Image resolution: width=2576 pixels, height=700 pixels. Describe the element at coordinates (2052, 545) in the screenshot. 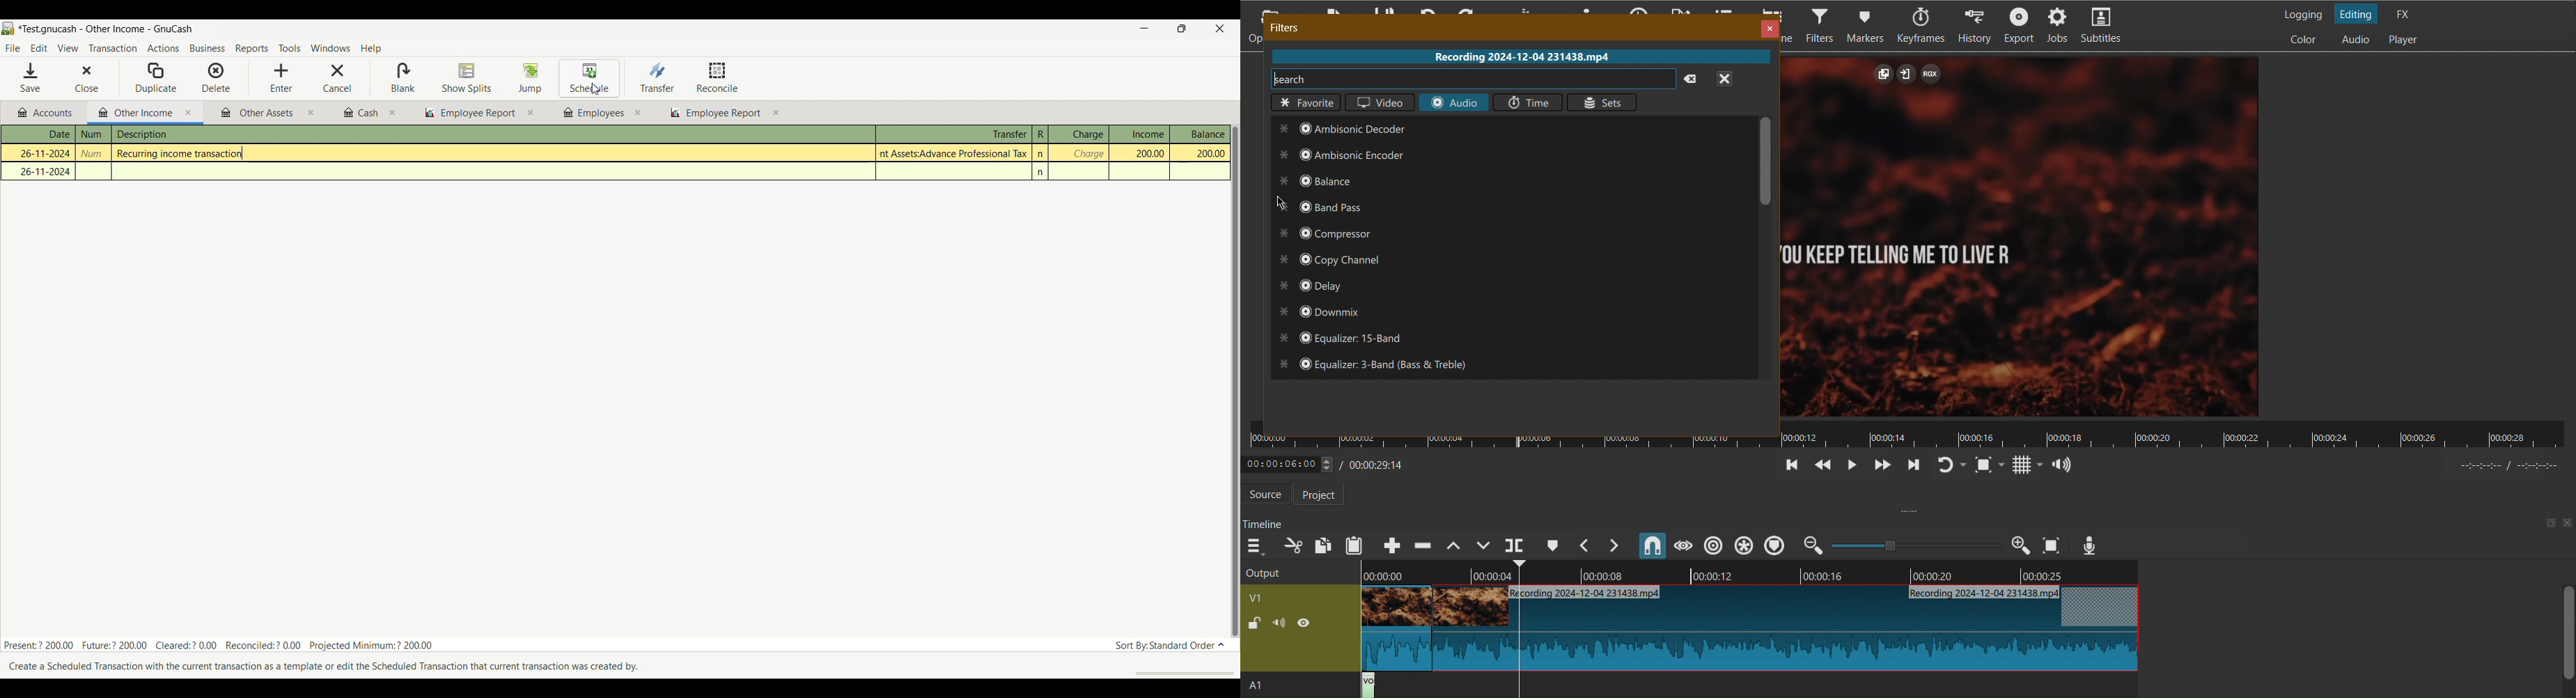

I see `Zoom Fit` at that location.